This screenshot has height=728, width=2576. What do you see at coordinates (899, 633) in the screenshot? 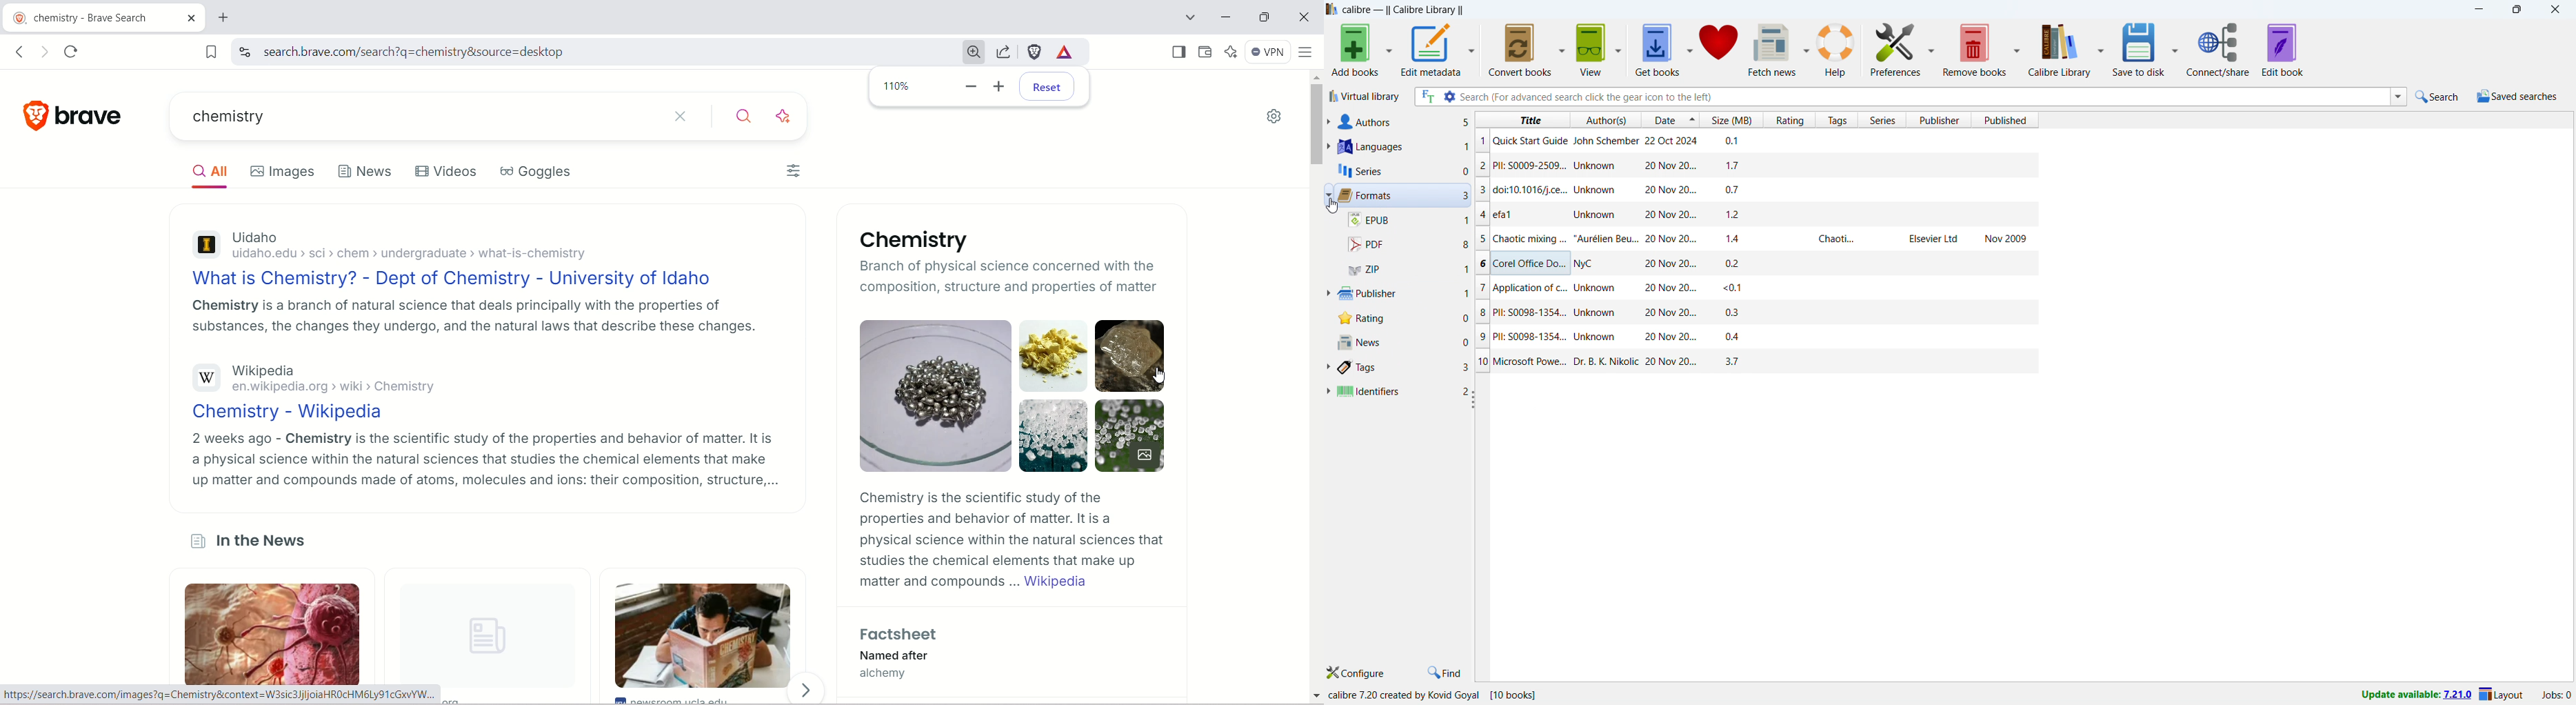
I see `Factsheets` at bounding box center [899, 633].